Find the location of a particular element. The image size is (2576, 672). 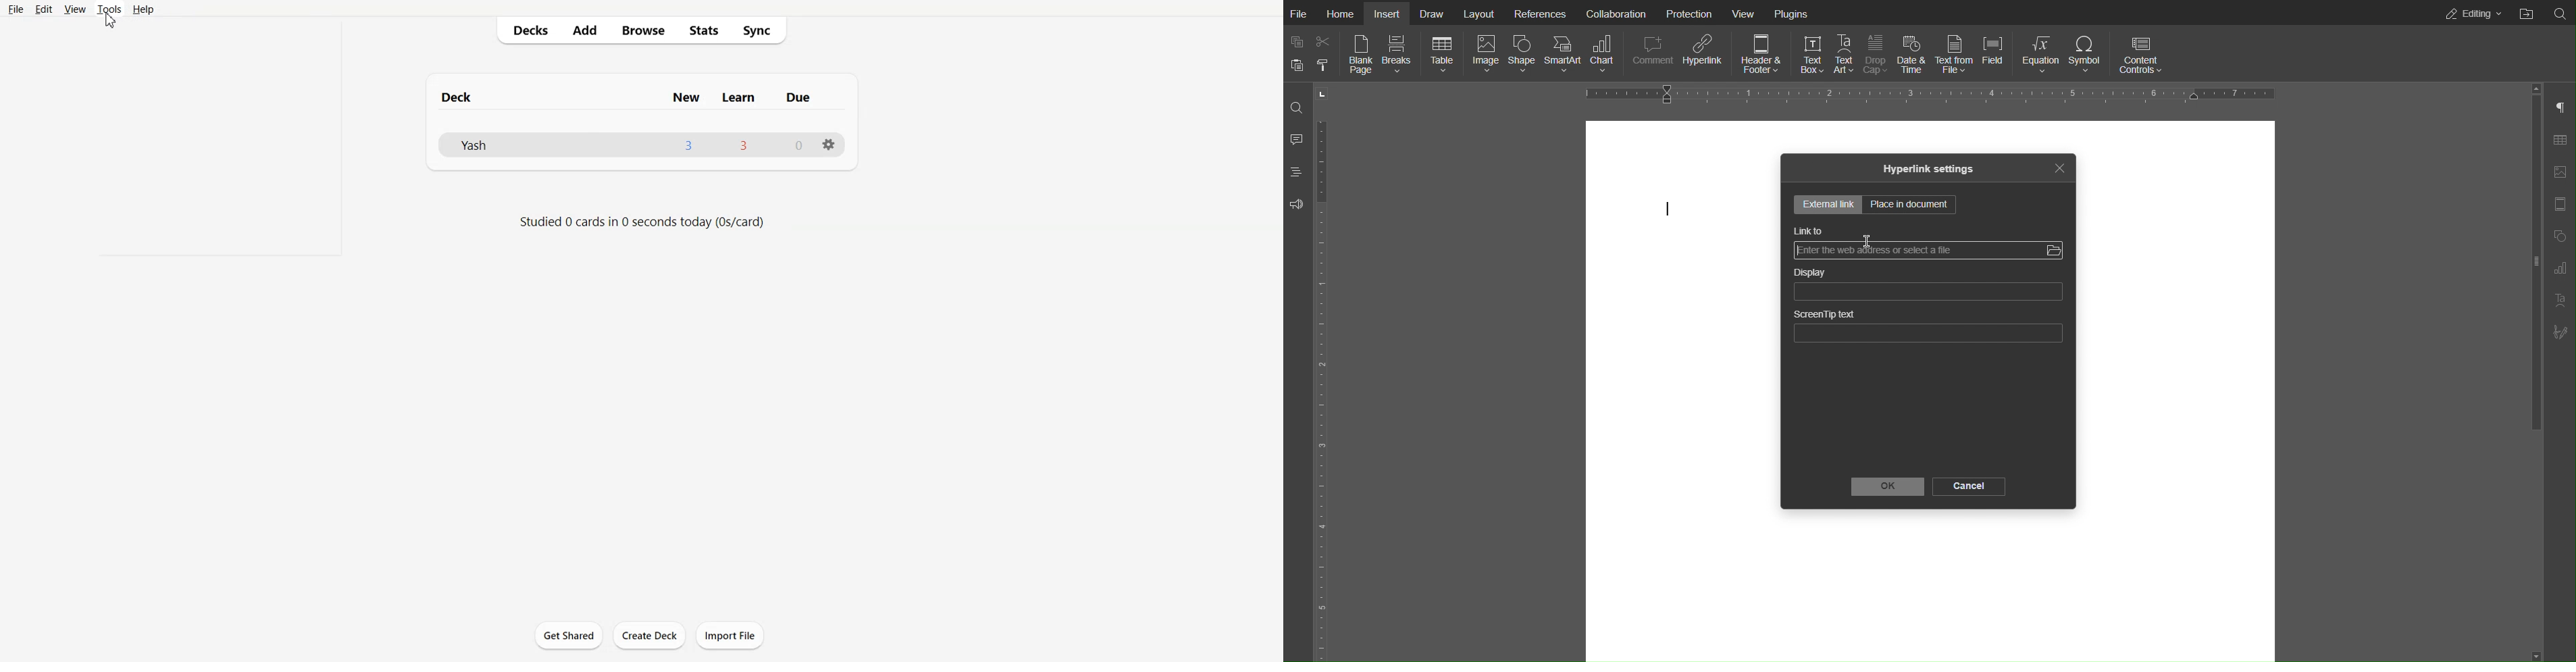

Create Deck is located at coordinates (649, 635).